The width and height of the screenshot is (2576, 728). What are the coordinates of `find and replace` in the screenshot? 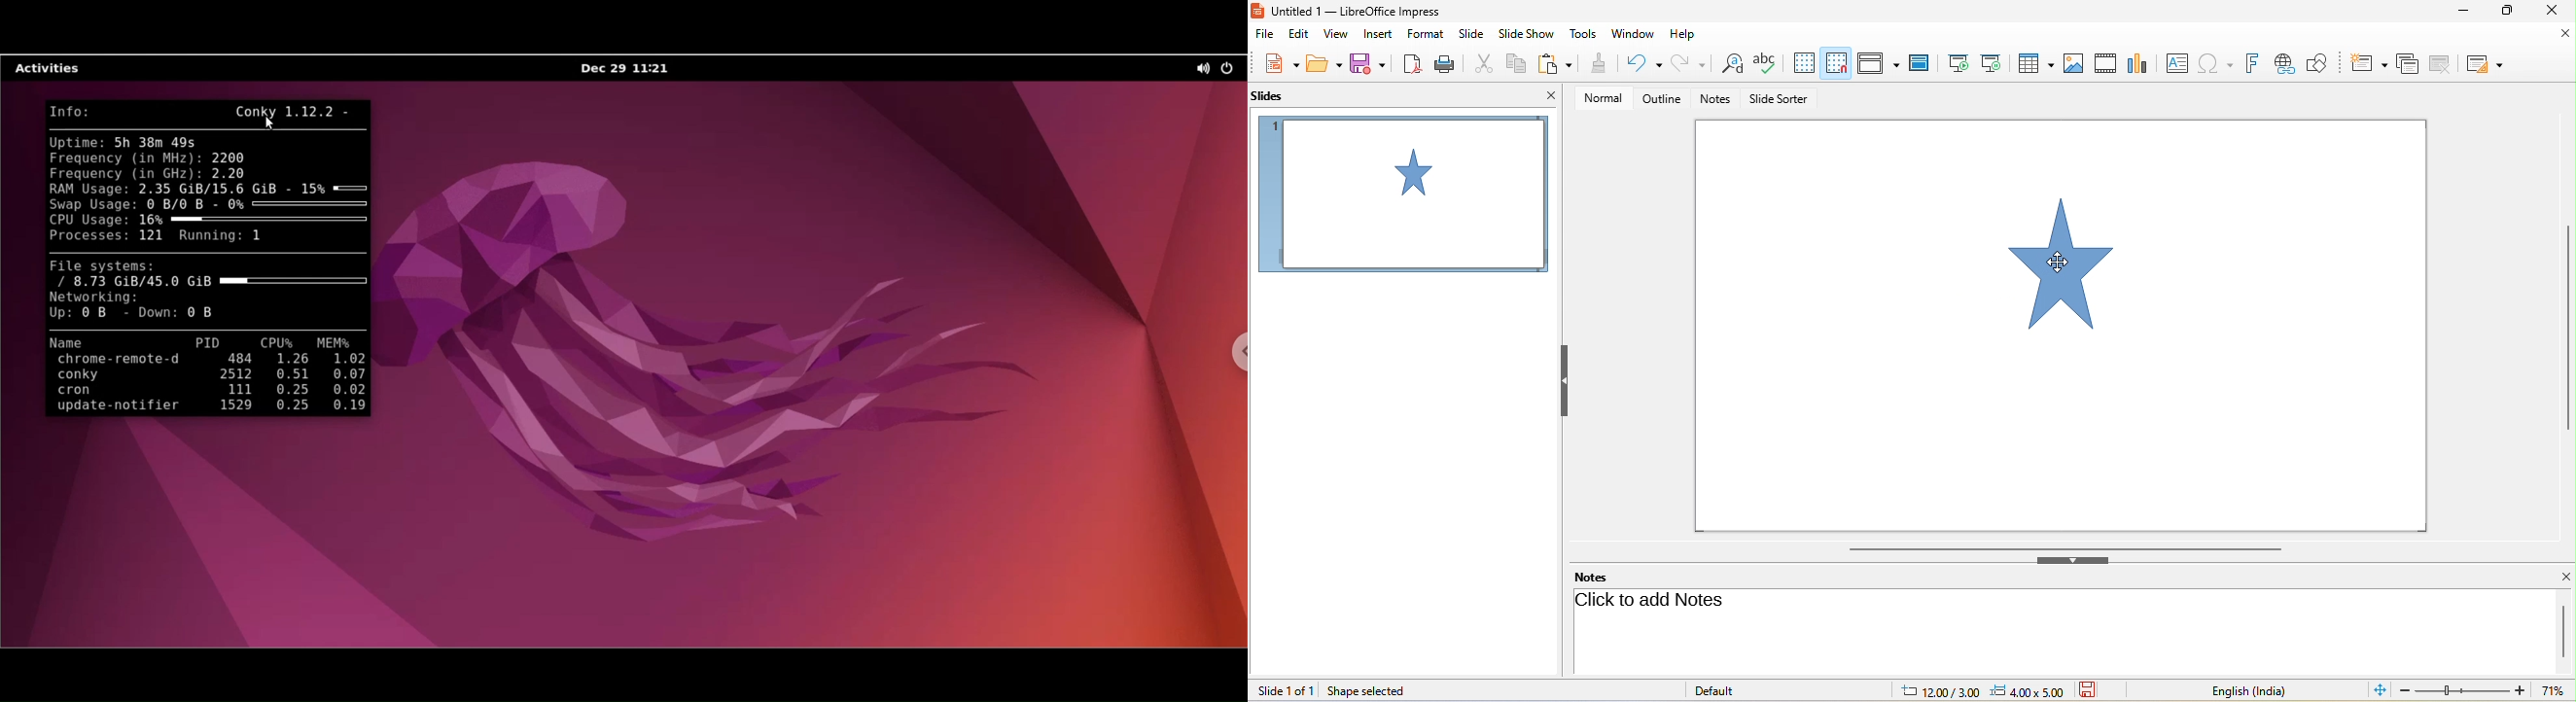 It's located at (1731, 63).